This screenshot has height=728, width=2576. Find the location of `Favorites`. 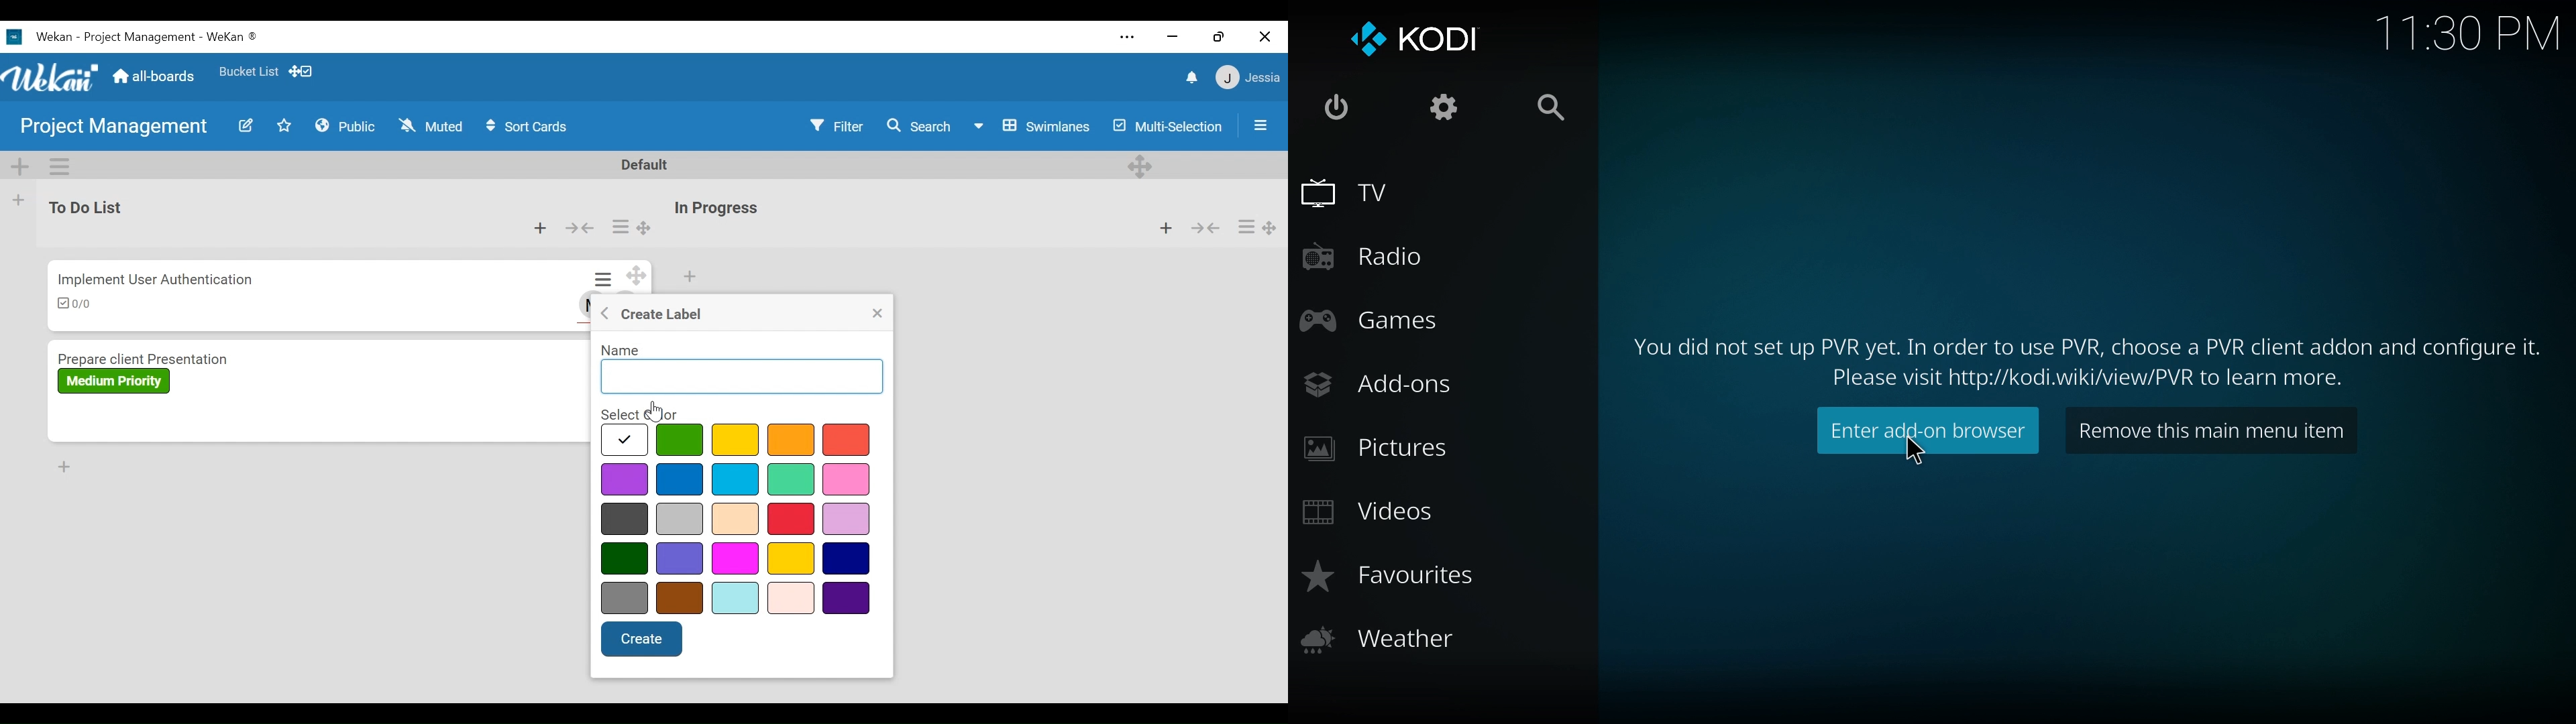

Favorites is located at coordinates (285, 125).